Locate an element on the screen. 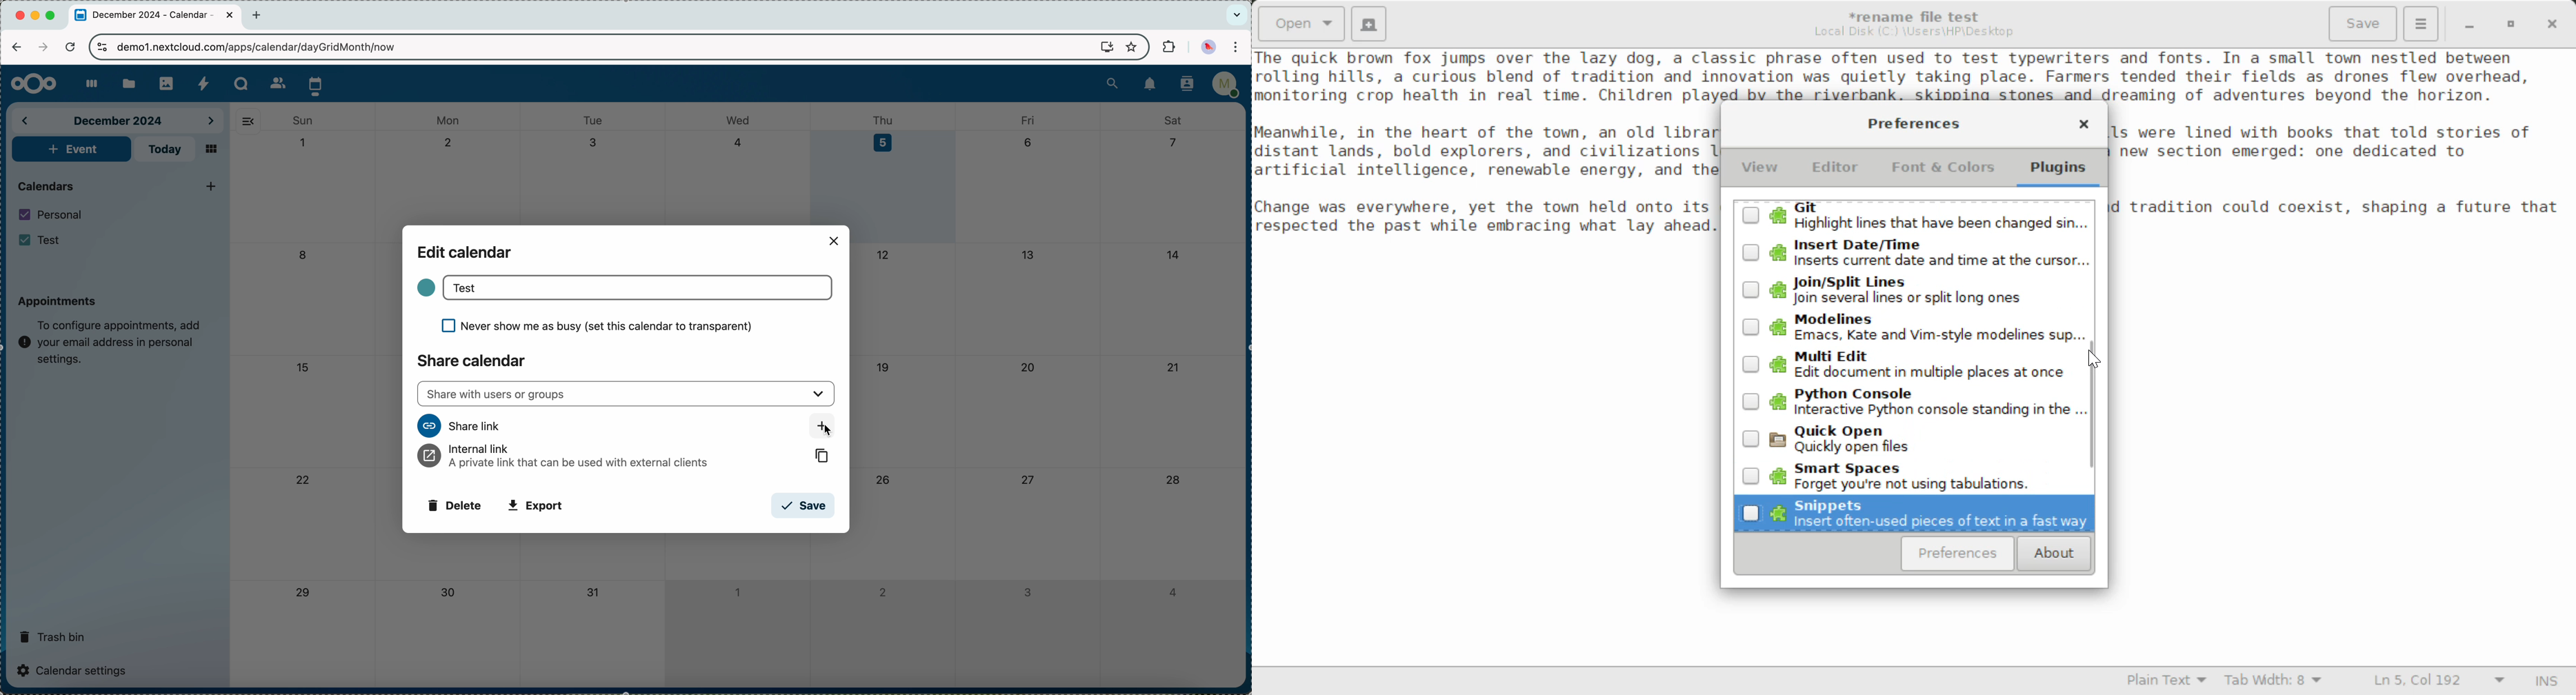 This screenshot has height=700, width=2576. sun is located at coordinates (302, 121).